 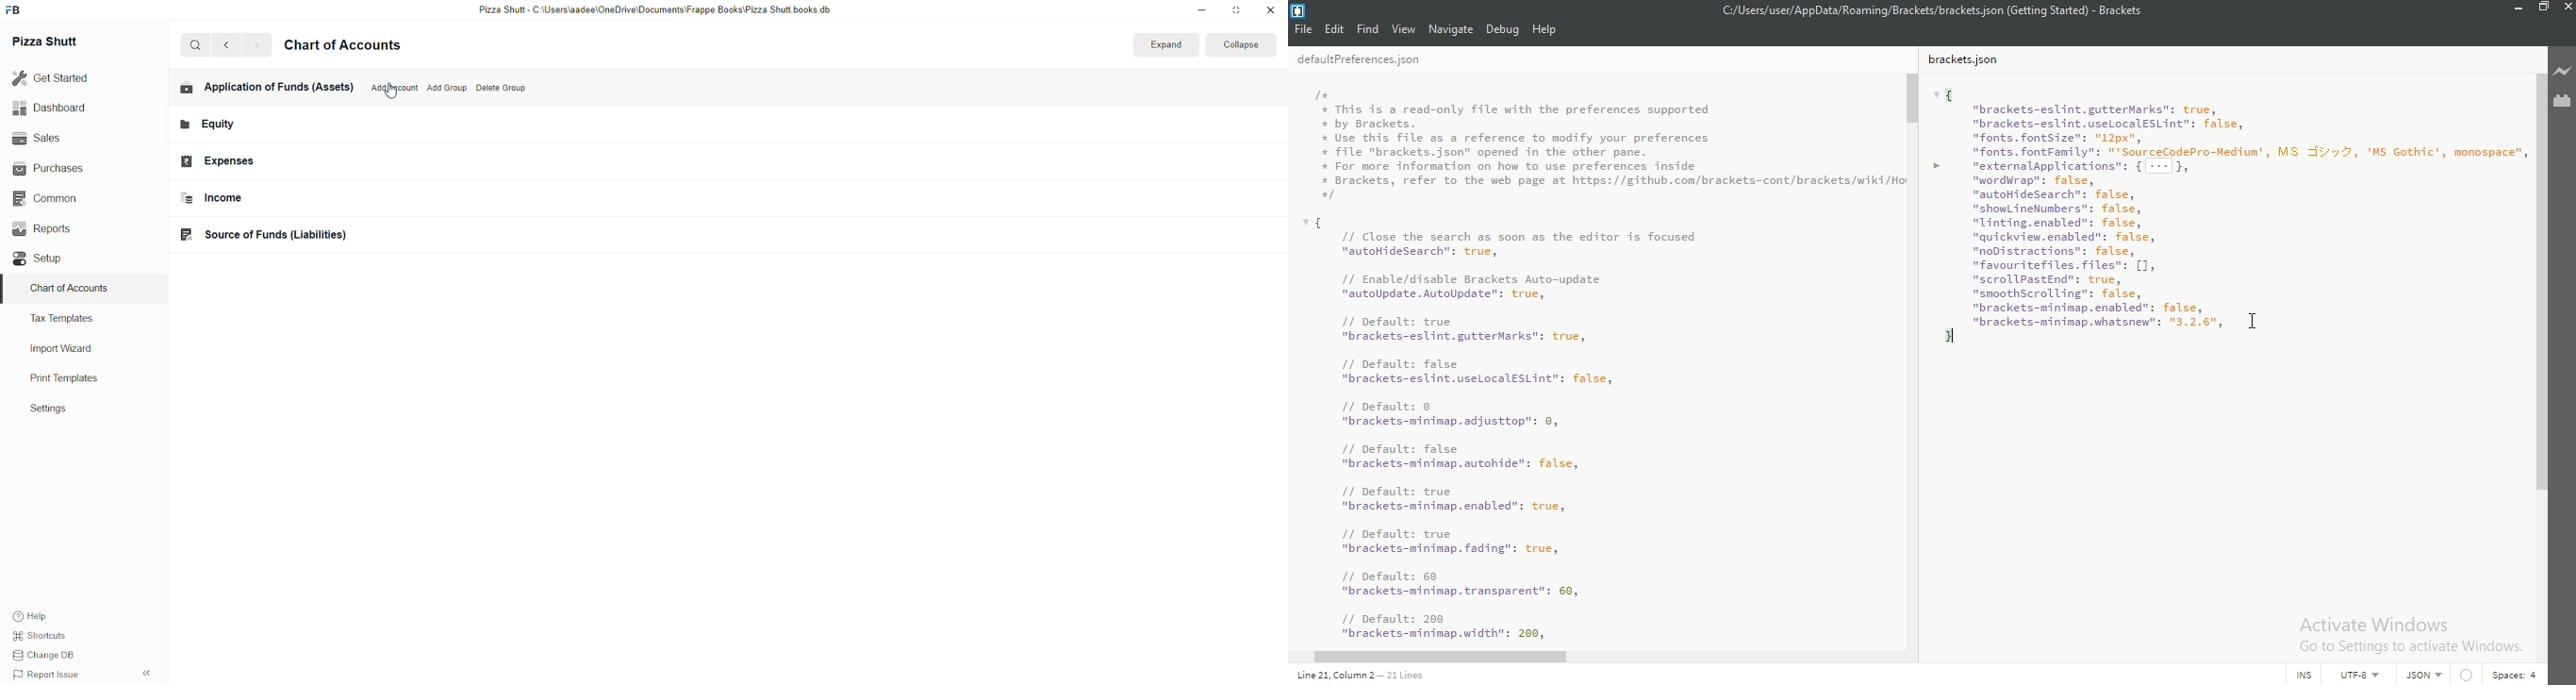 What do you see at coordinates (1503, 30) in the screenshot?
I see `Debug` at bounding box center [1503, 30].